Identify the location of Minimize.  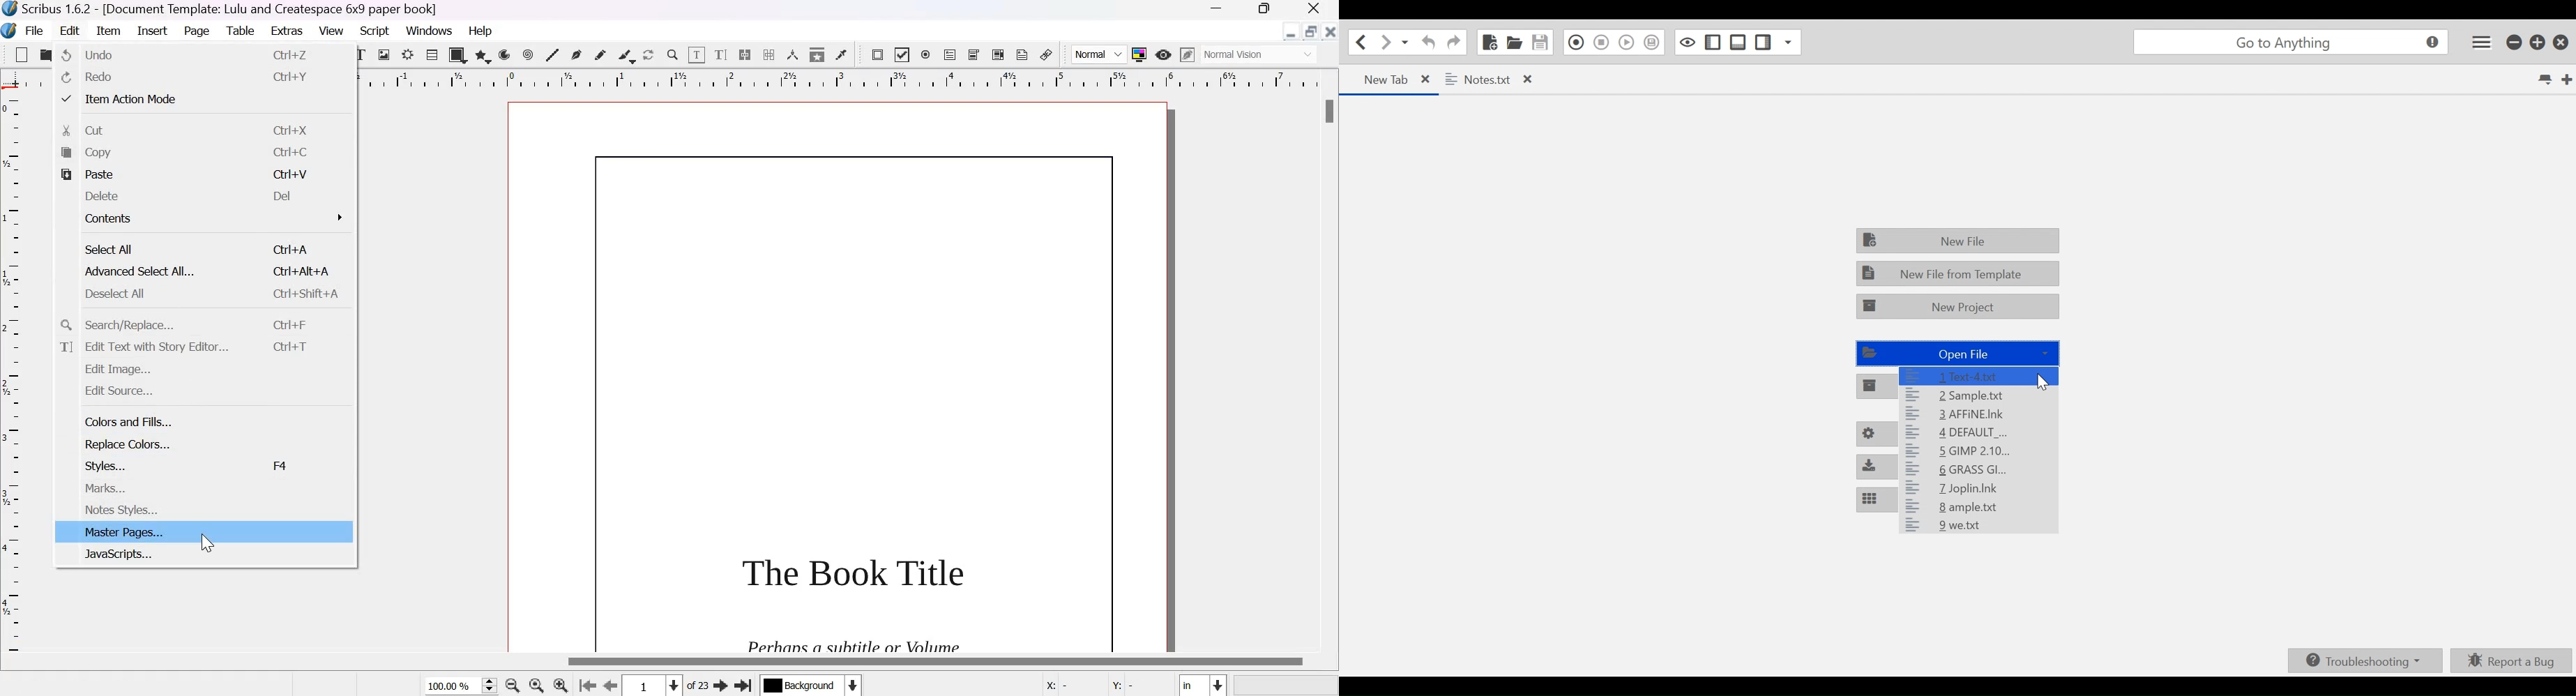
(1290, 32).